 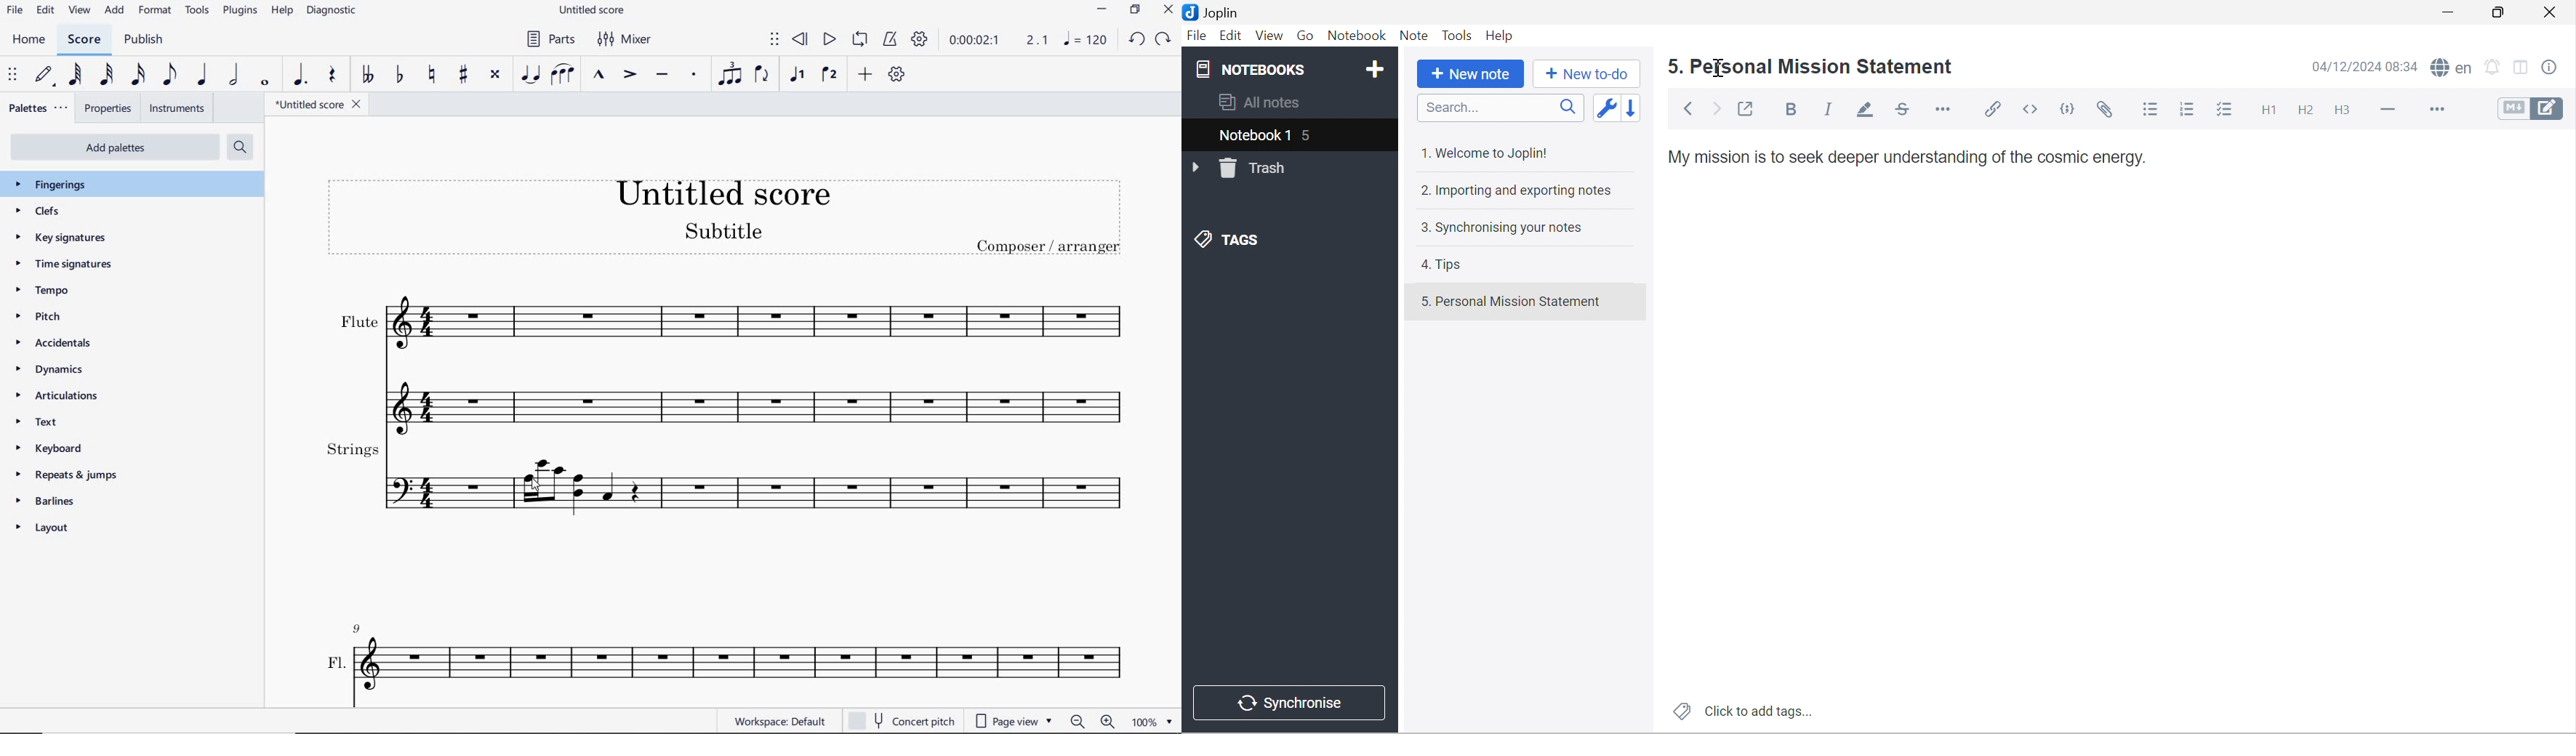 What do you see at coordinates (1214, 12) in the screenshot?
I see `Joplin` at bounding box center [1214, 12].